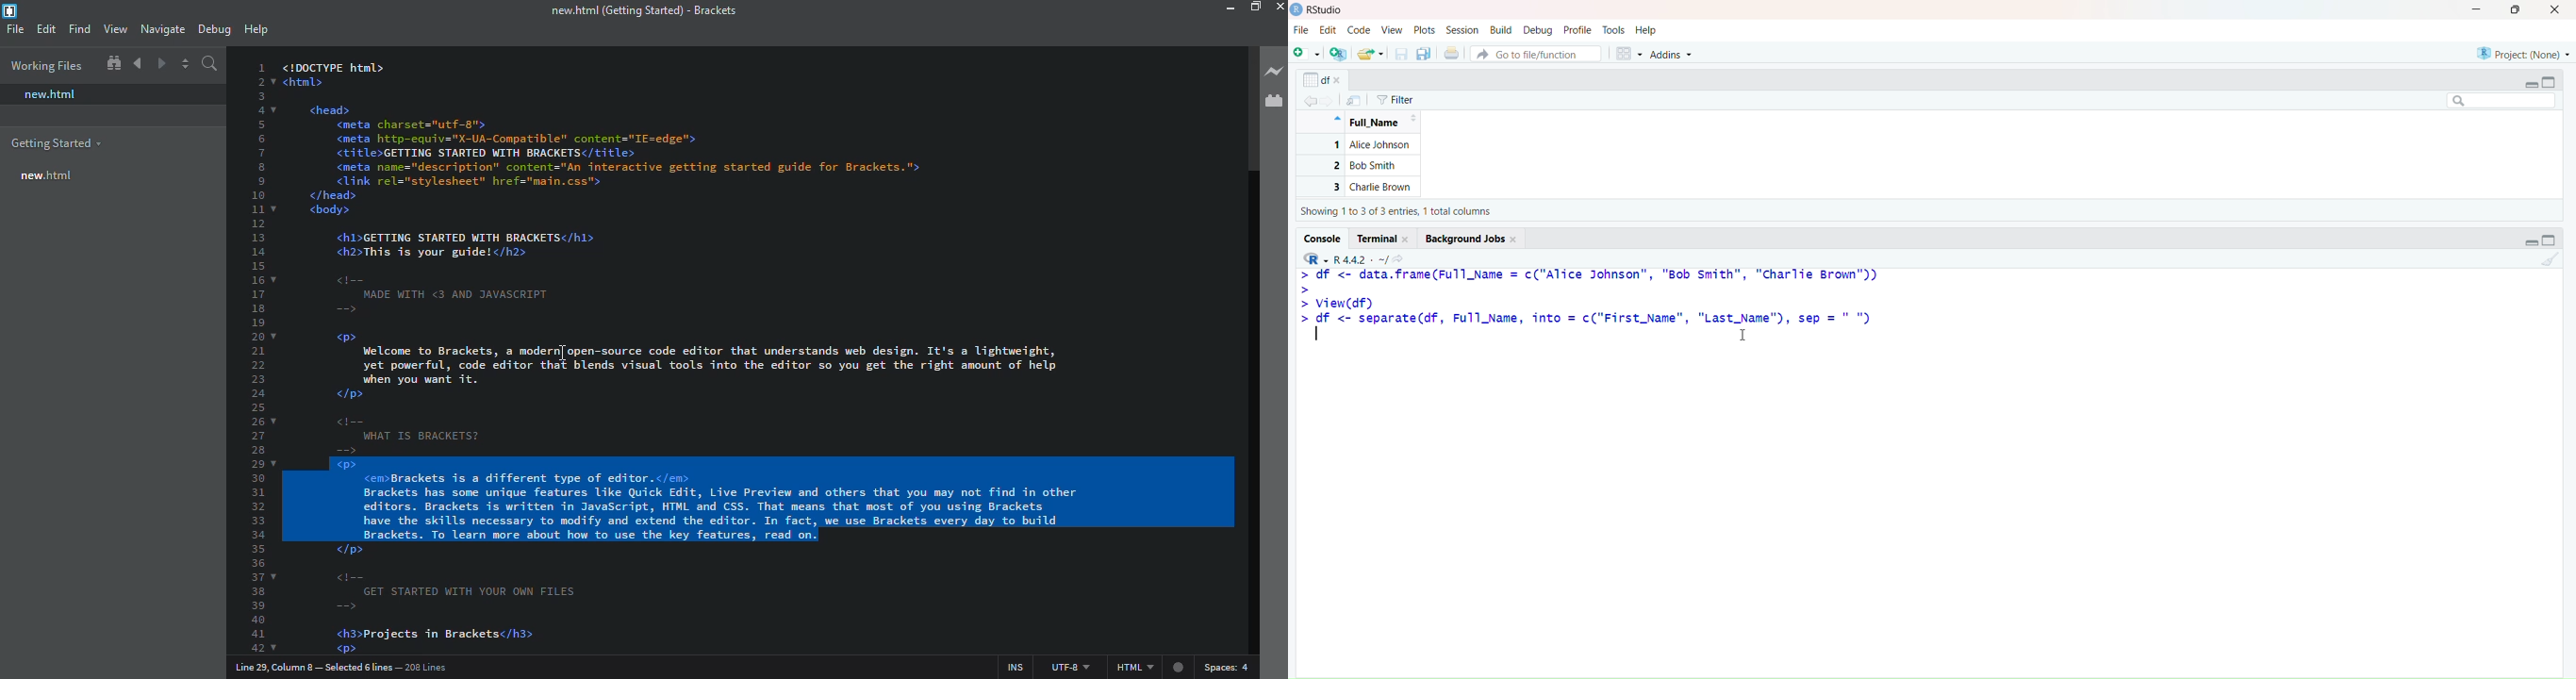 This screenshot has width=2576, height=700. What do you see at coordinates (1394, 29) in the screenshot?
I see `View` at bounding box center [1394, 29].